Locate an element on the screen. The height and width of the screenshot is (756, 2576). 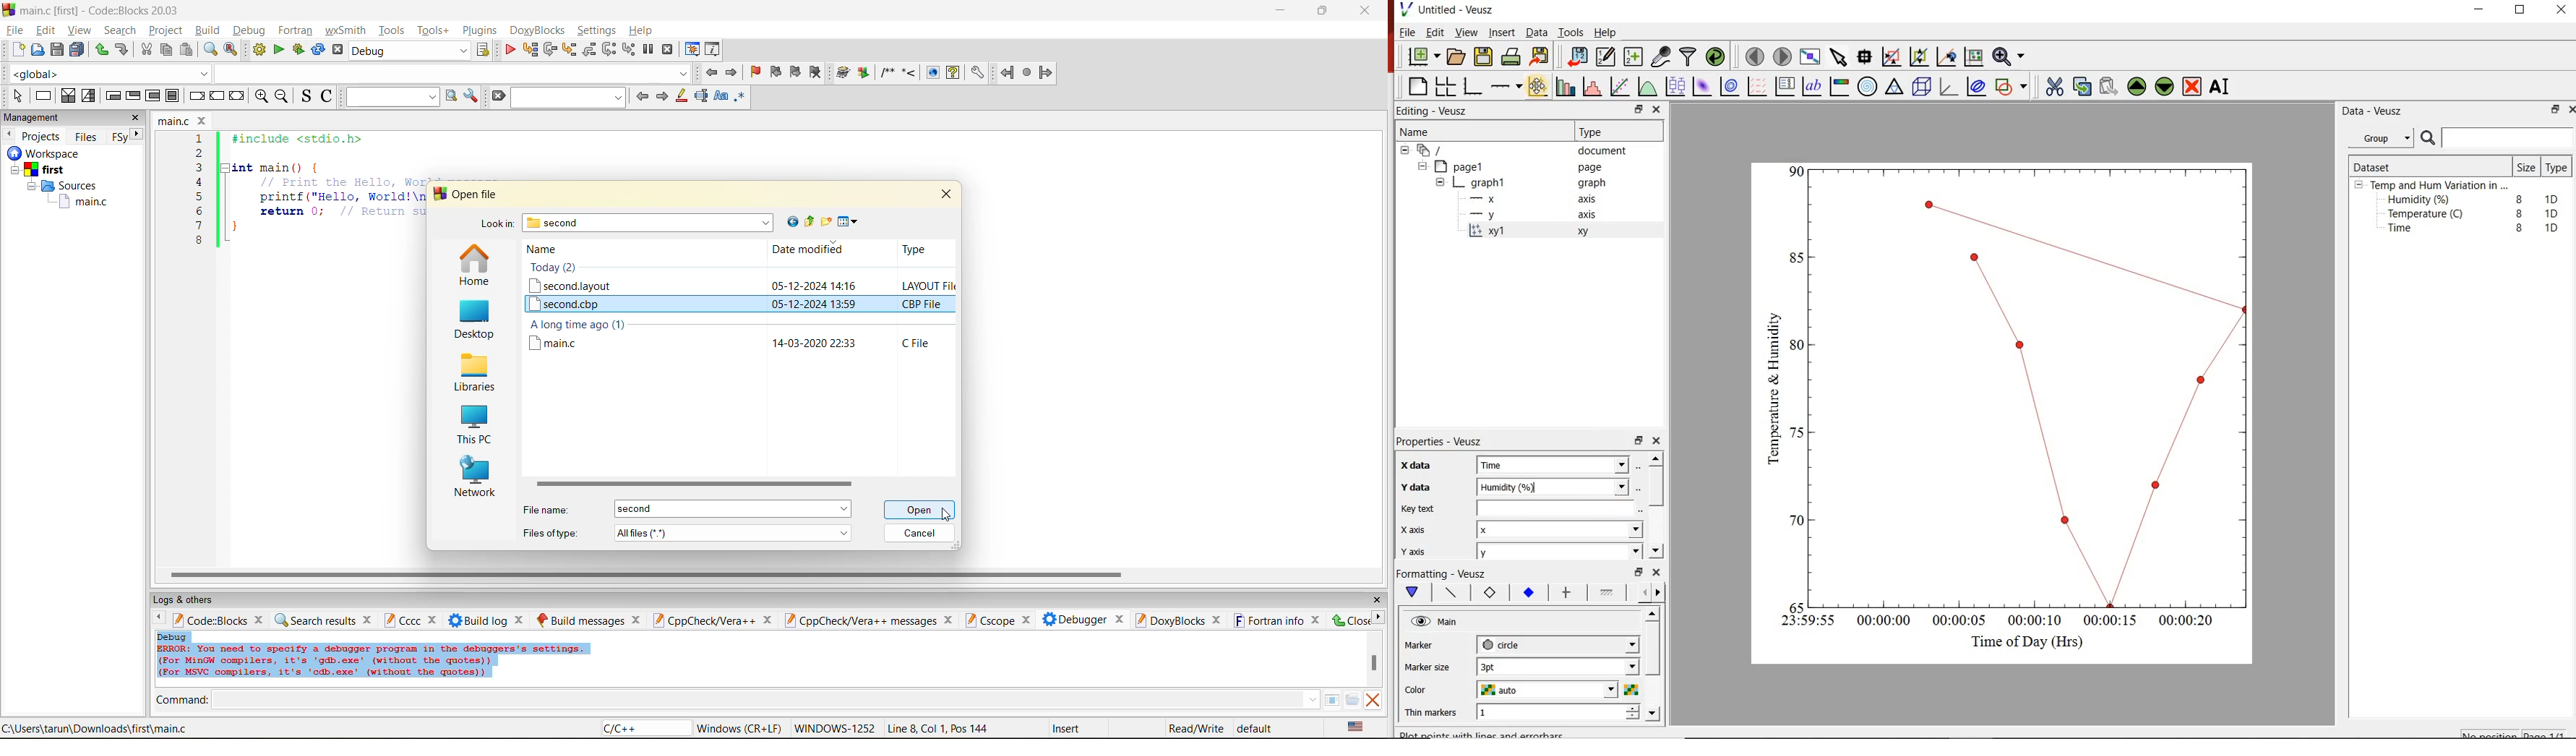
zoom out is located at coordinates (281, 97).